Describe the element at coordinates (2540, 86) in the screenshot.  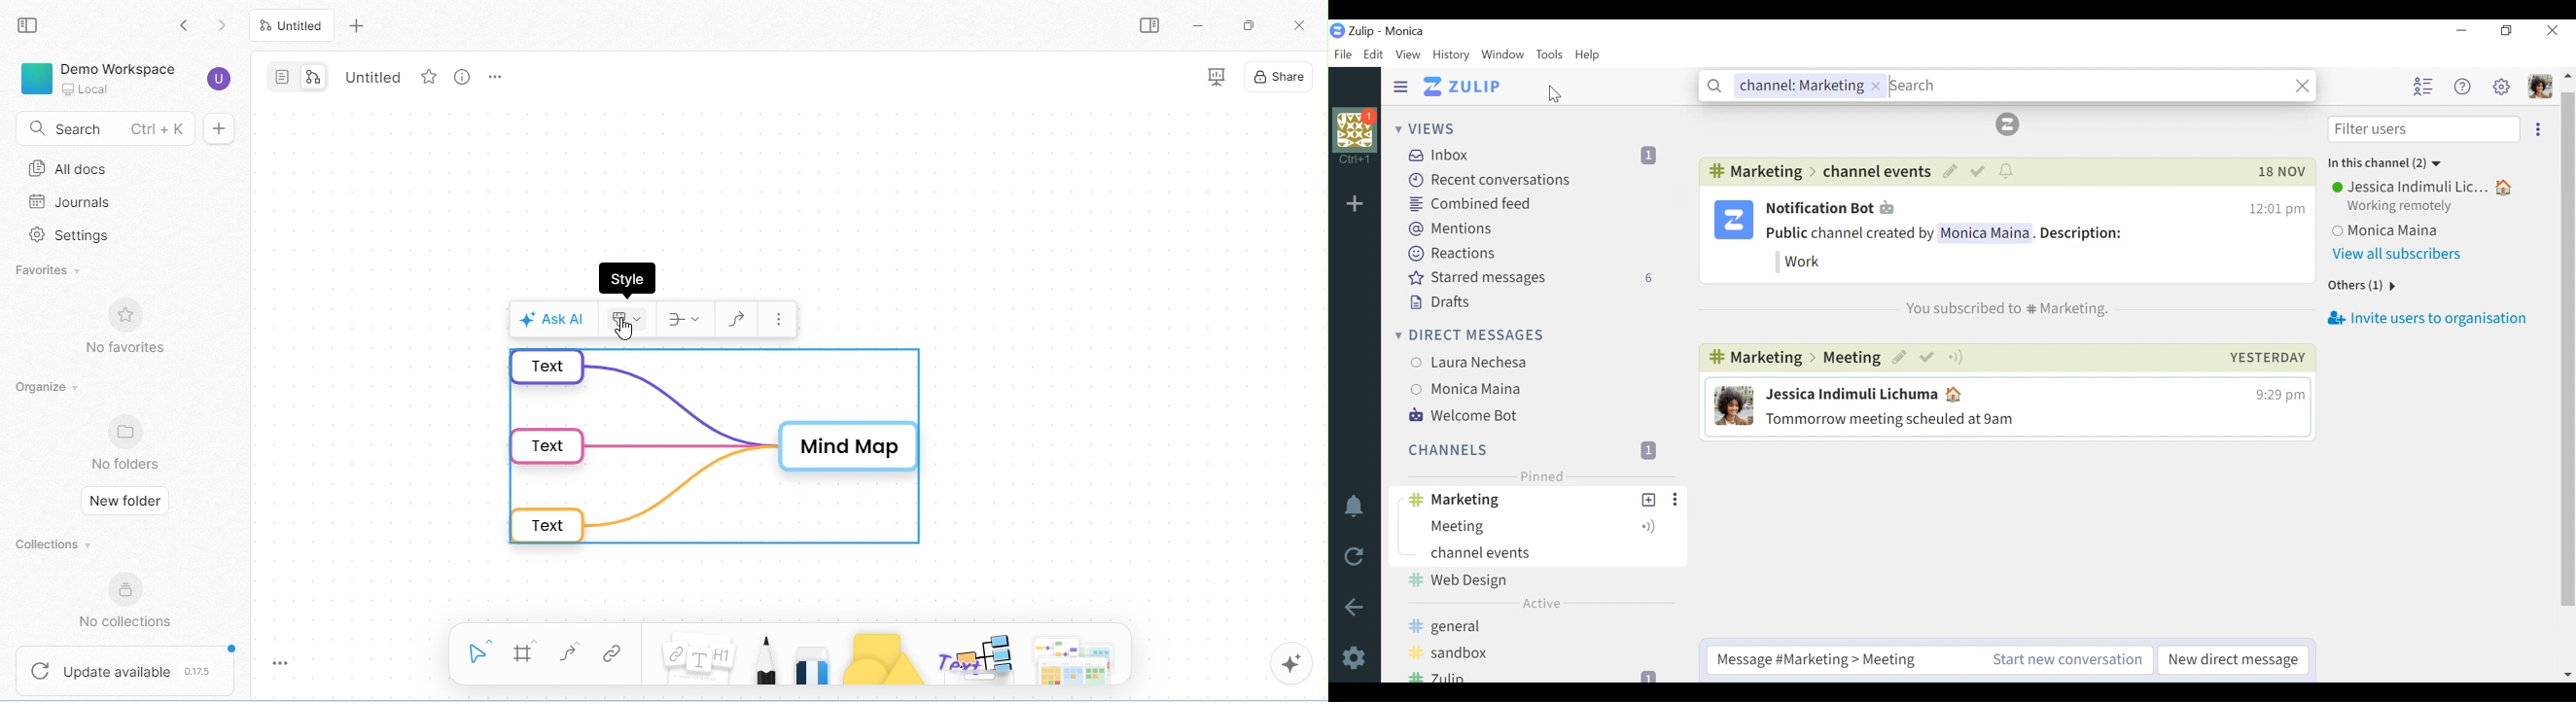
I see `Personal menu` at that location.